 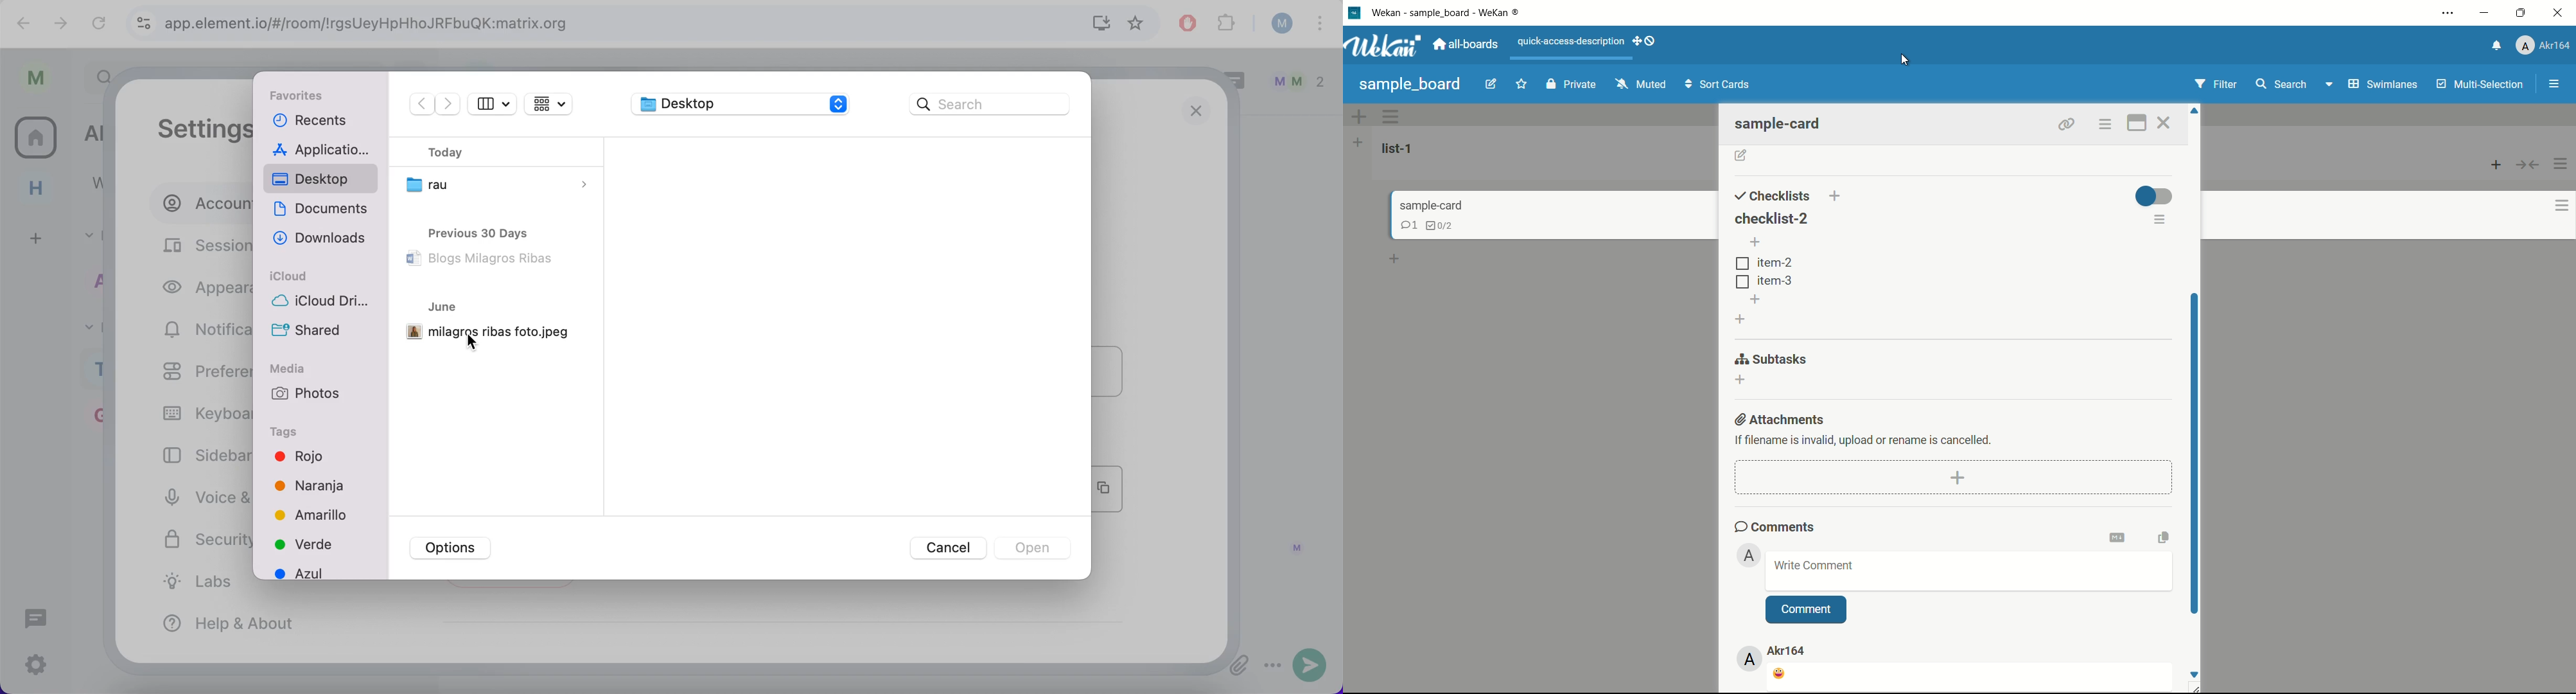 I want to click on downloads, so click(x=322, y=242).